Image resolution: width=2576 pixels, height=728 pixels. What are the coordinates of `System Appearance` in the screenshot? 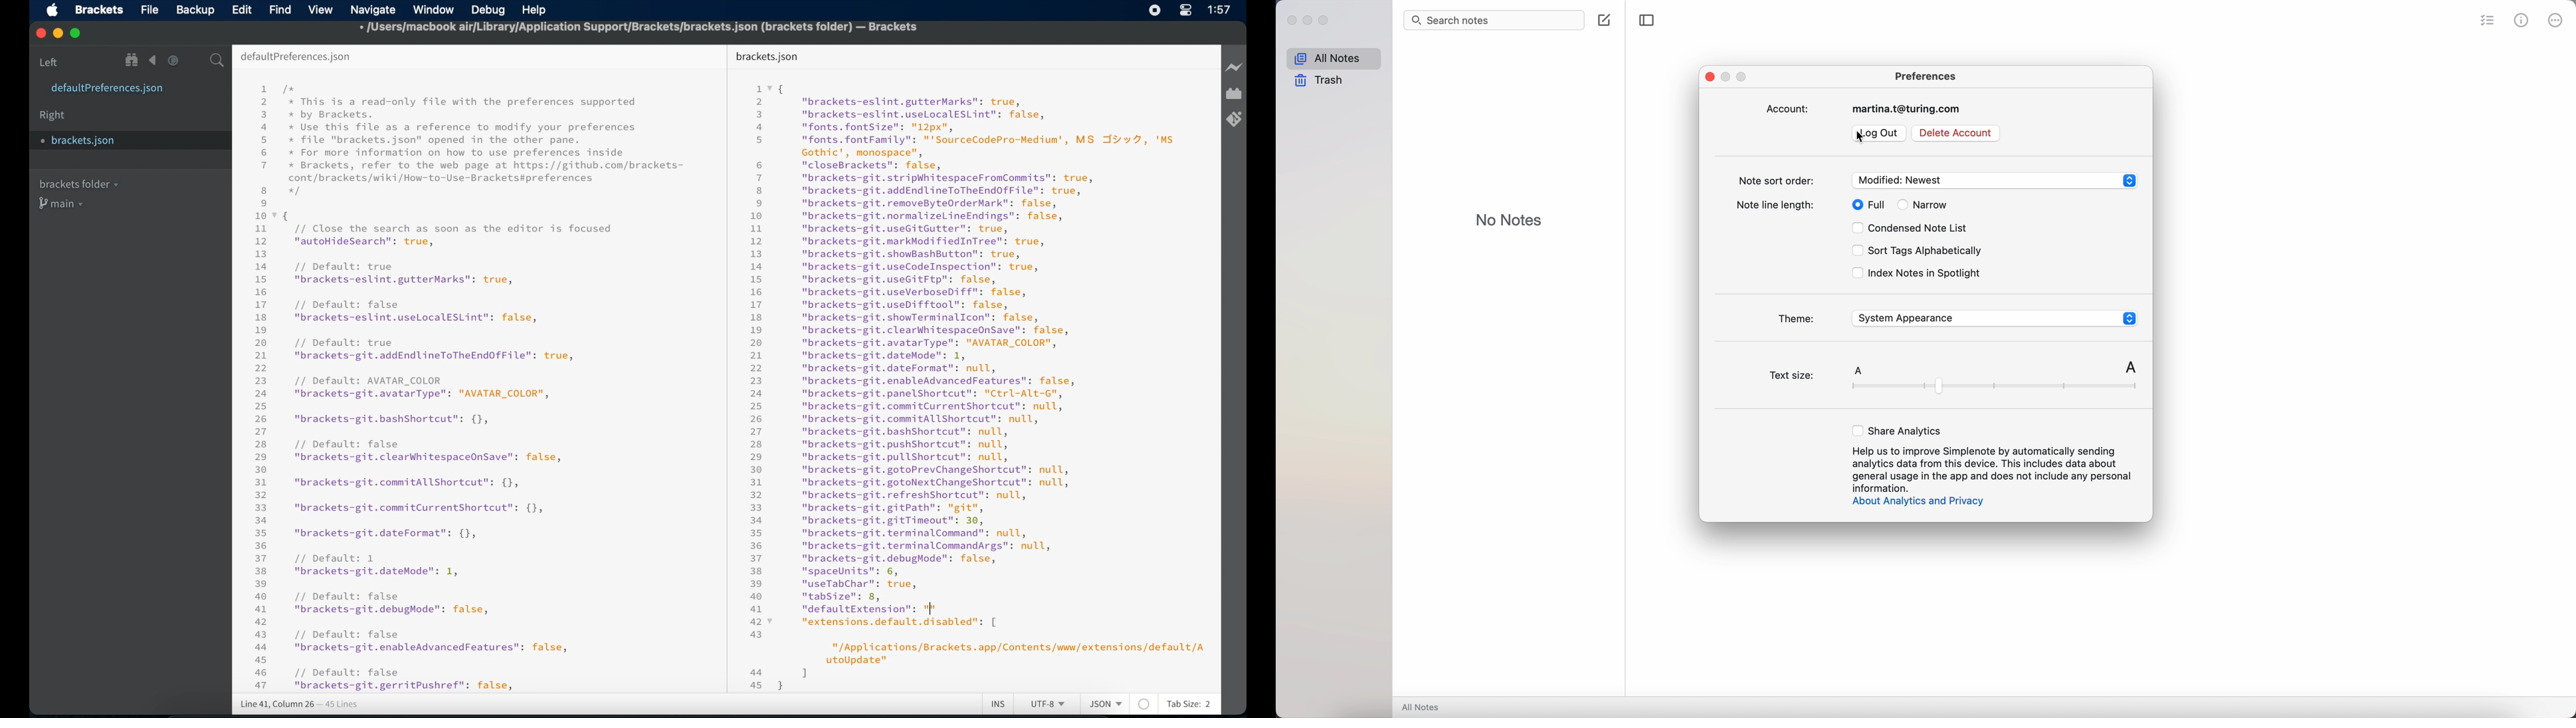 It's located at (1991, 316).